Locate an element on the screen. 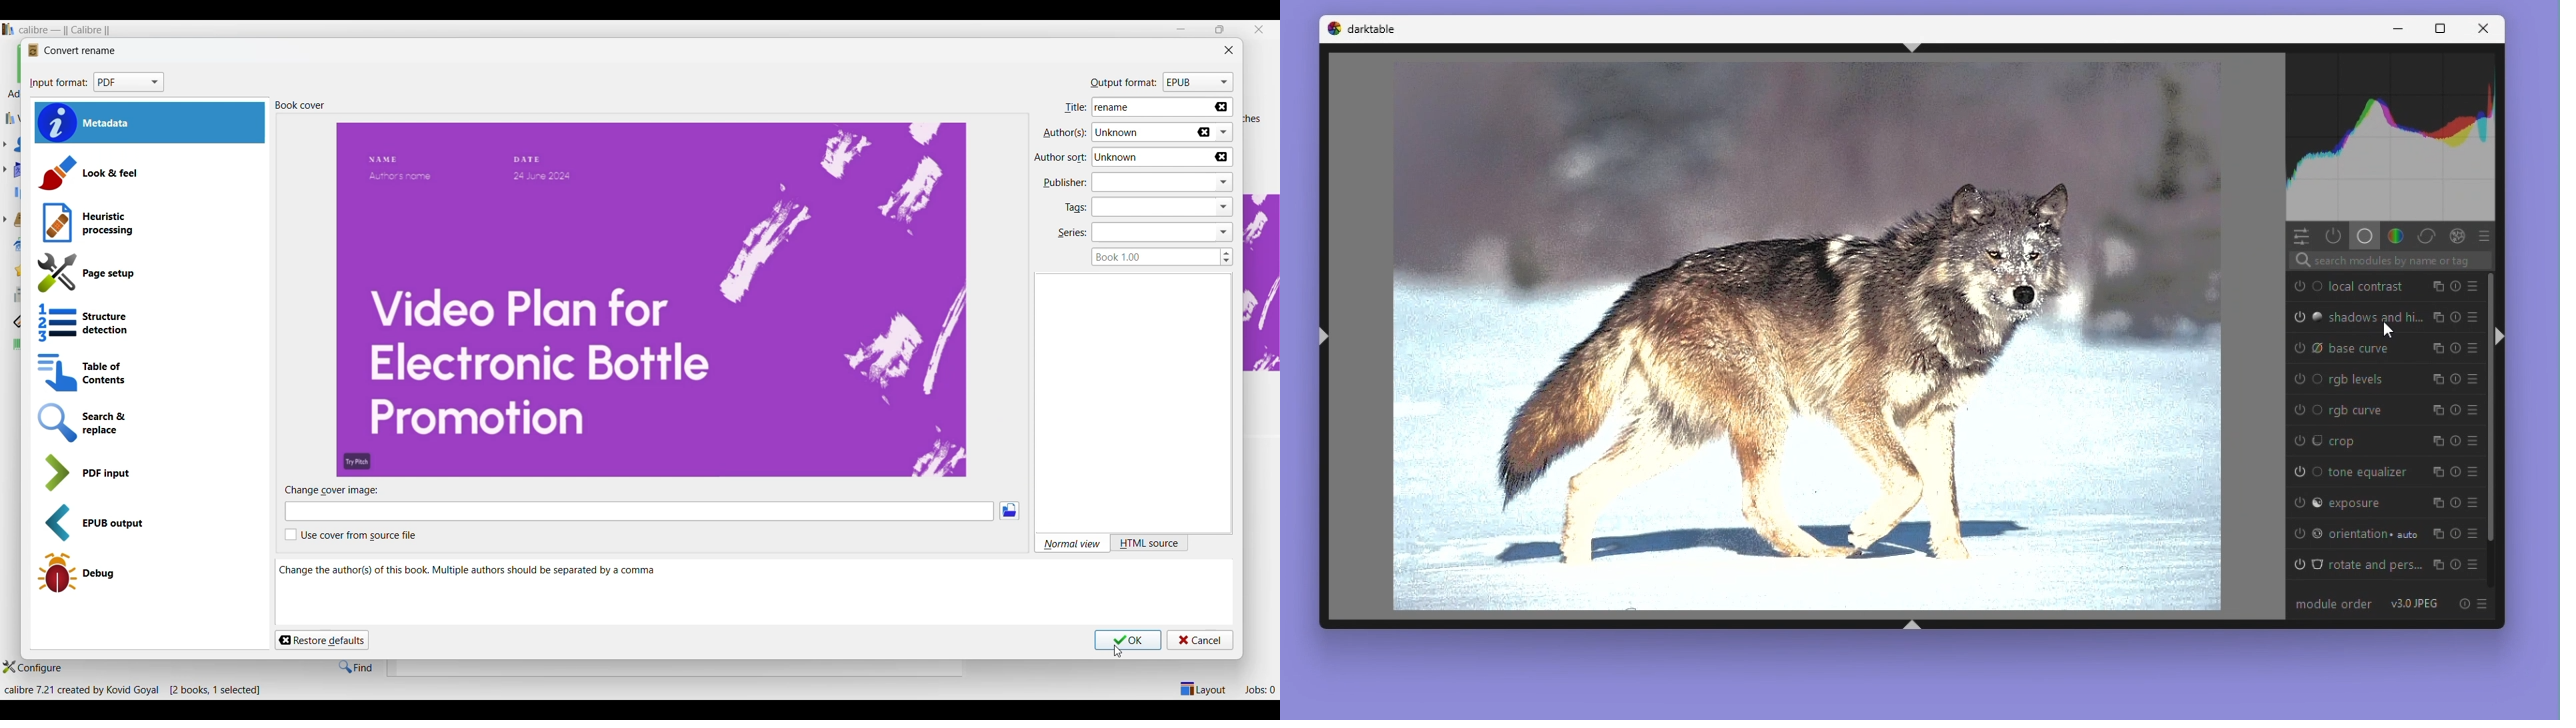 Image resolution: width=2576 pixels, height=728 pixels. Show active modules only is located at coordinates (2333, 235).